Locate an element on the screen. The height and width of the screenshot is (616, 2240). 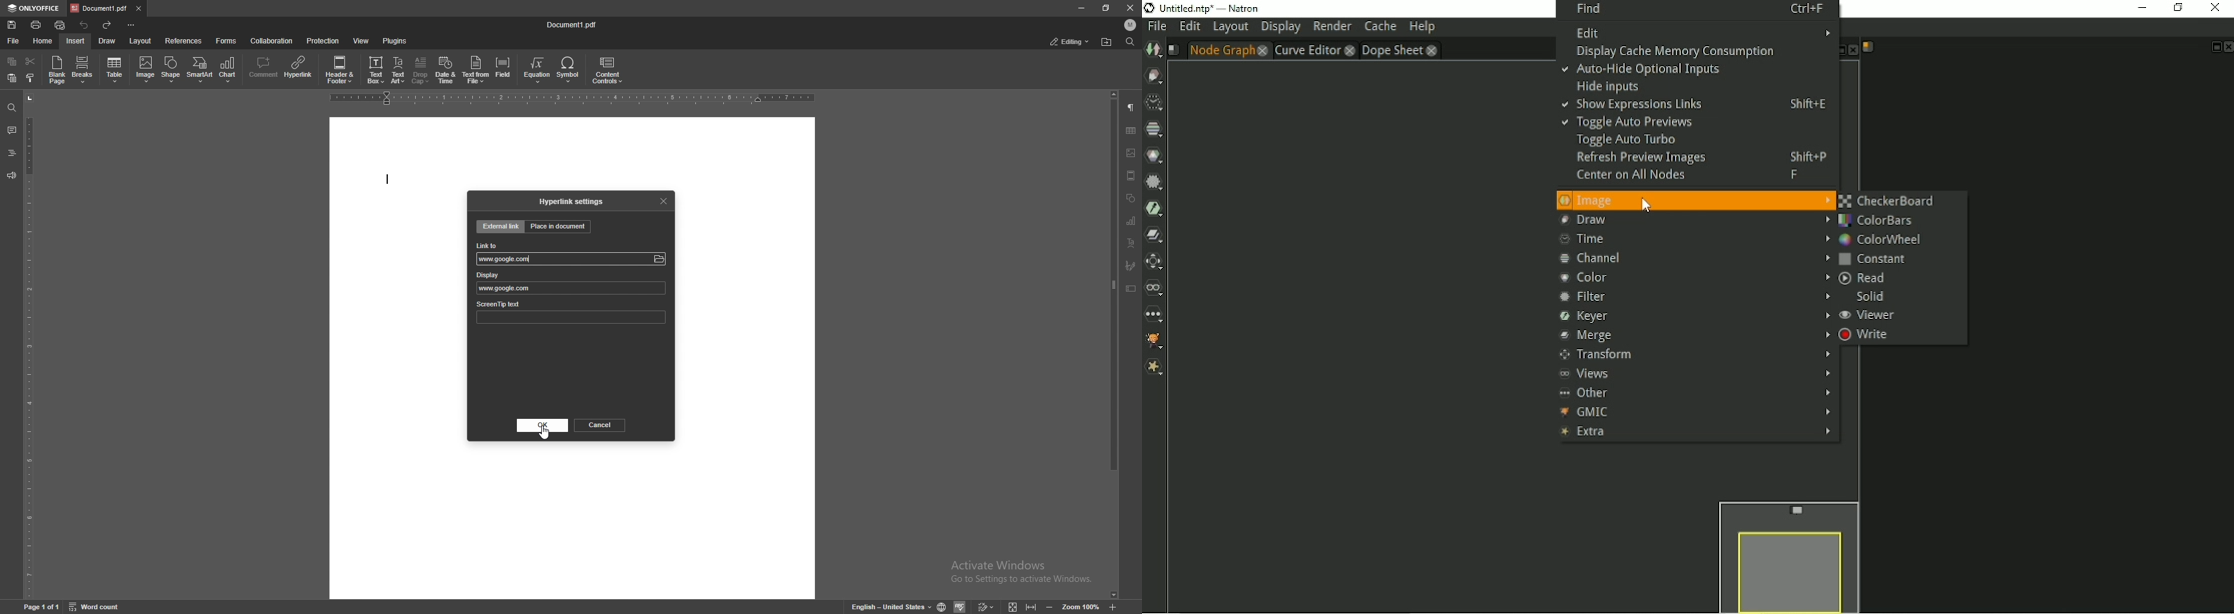
drop cap is located at coordinates (421, 70).